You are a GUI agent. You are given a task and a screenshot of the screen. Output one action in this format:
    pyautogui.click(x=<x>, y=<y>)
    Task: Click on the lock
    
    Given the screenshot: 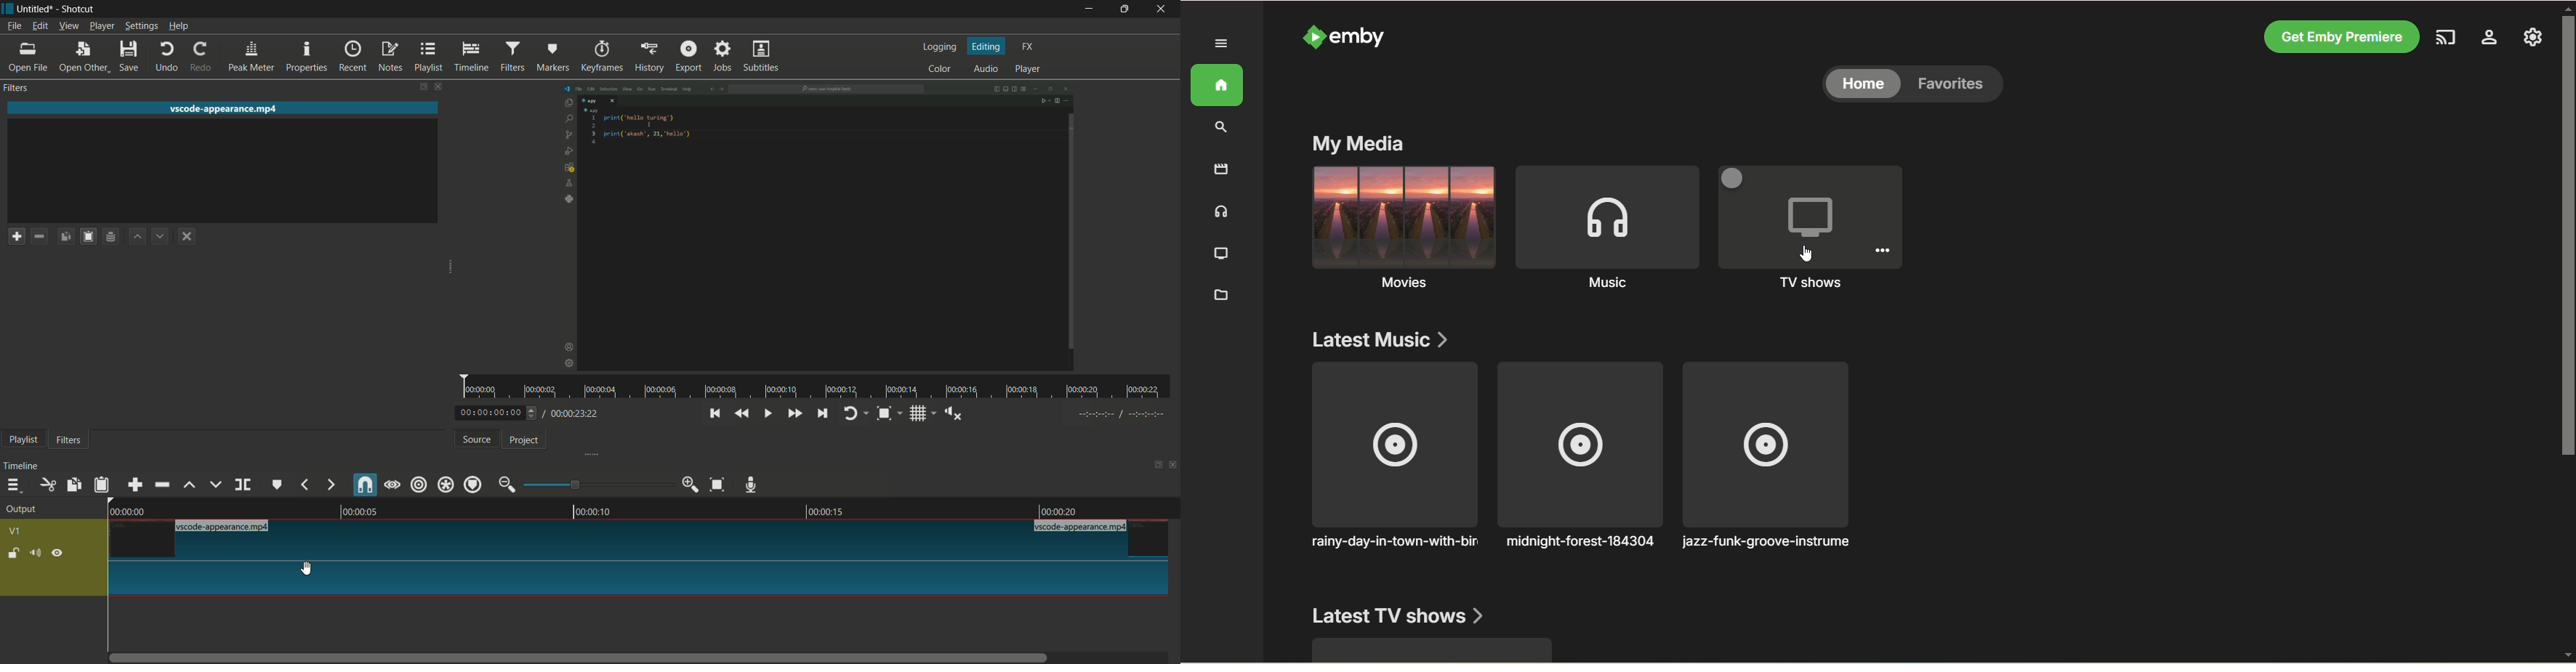 What is the action you would take?
    pyautogui.click(x=13, y=555)
    